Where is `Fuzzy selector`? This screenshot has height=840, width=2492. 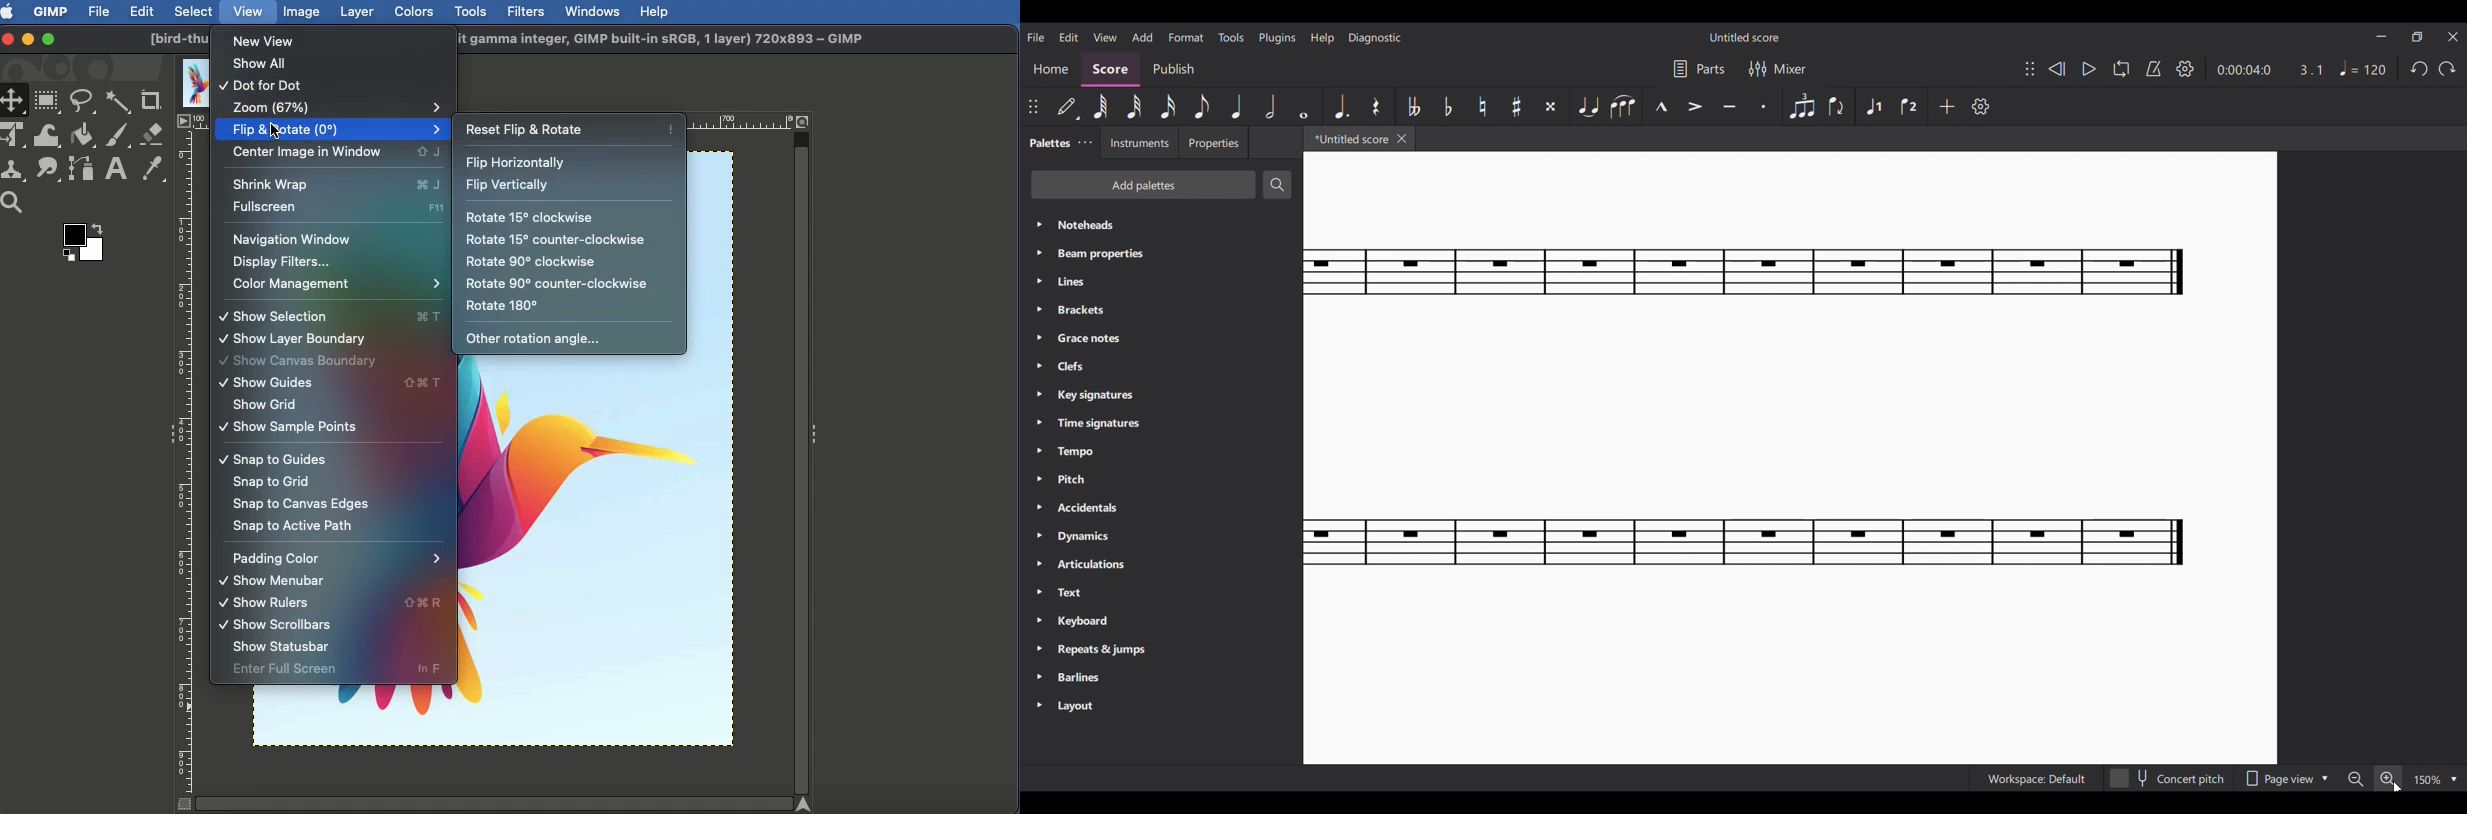
Fuzzy selector is located at coordinates (118, 103).